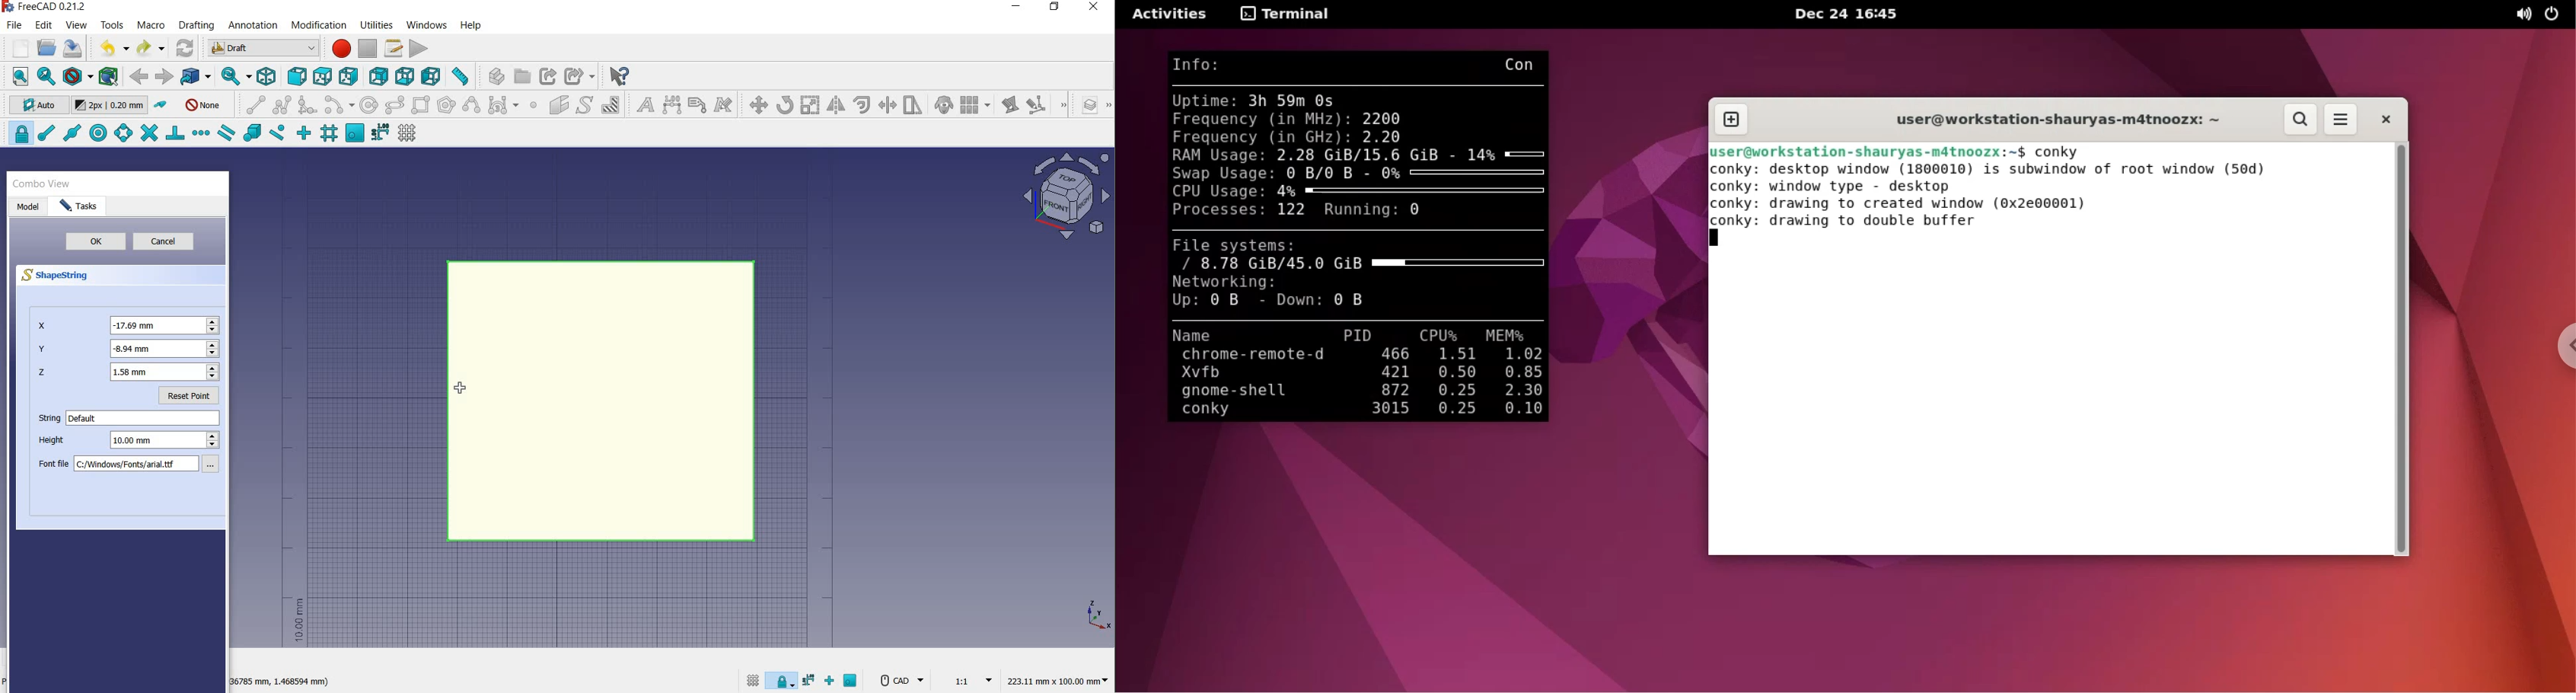 Image resolution: width=2576 pixels, height=700 pixels. I want to click on ShapeString tool, so click(462, 390).